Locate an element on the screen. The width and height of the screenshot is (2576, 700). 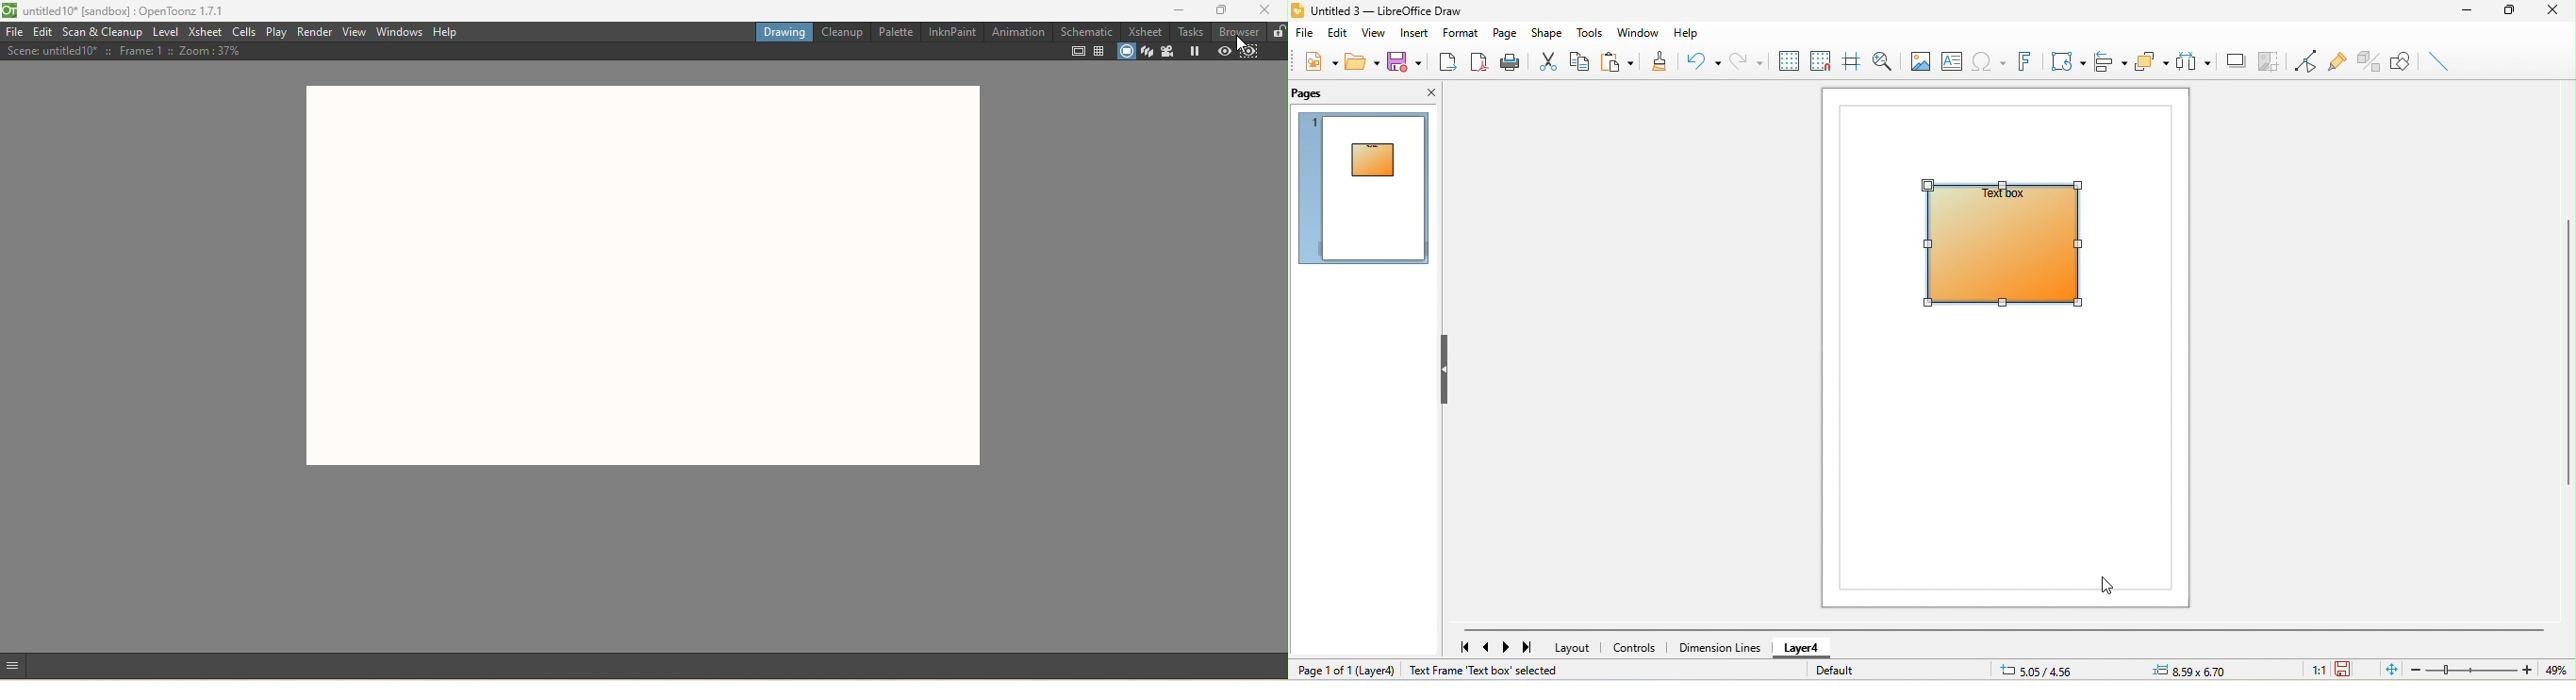
new is located at coordinates (1318, 61).